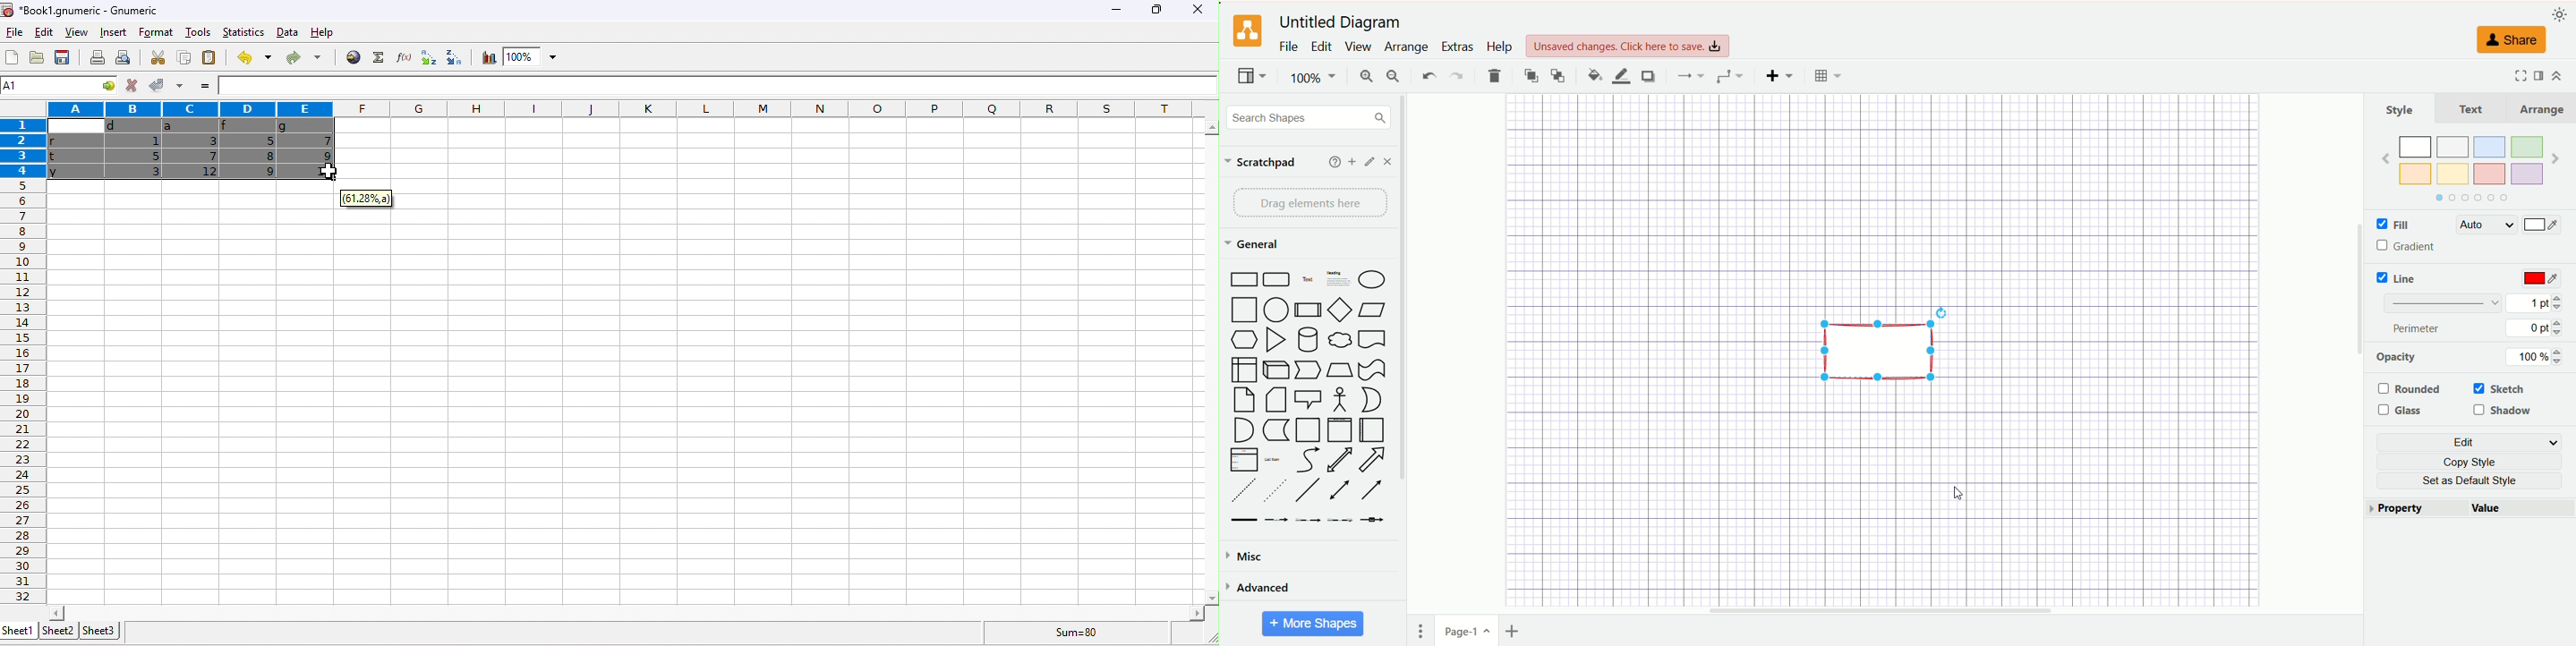  Describe the element at coordinates (131, 85) in the screenshot. I see `reject` at that location.